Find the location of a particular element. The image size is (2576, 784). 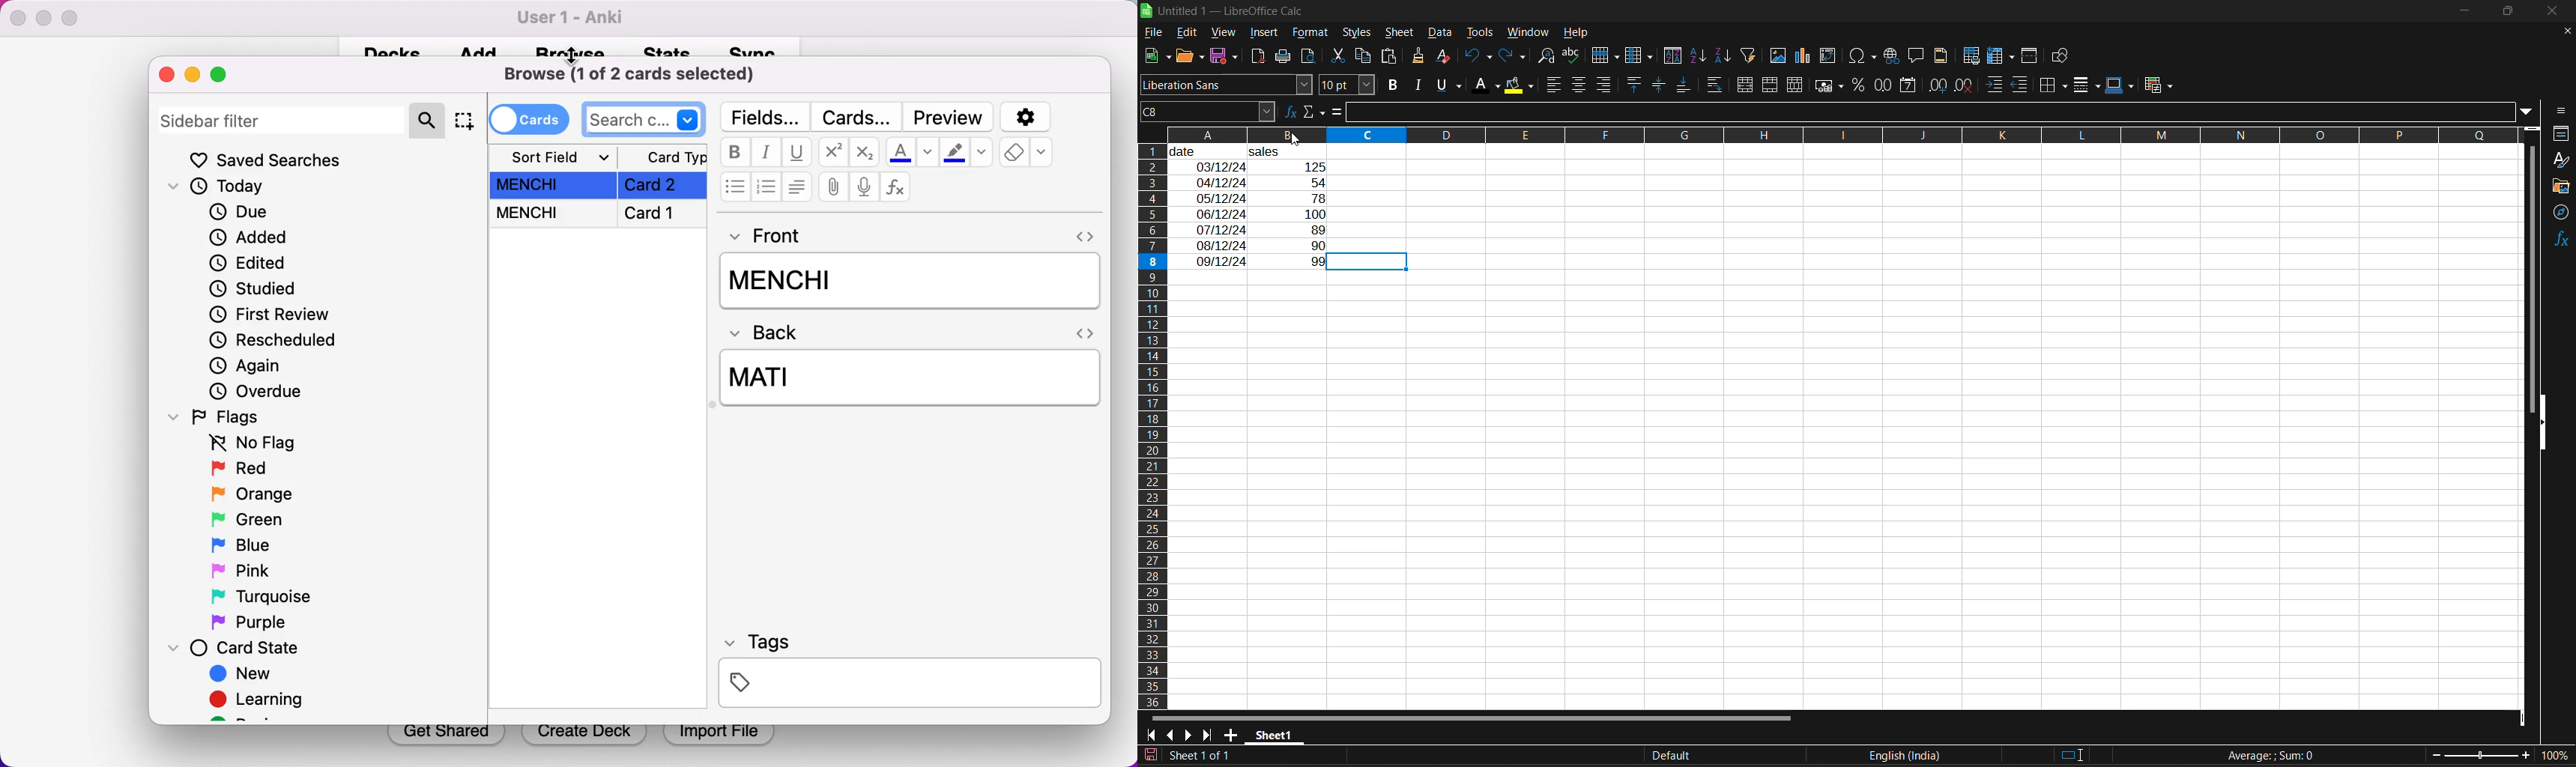

close is located at coordinates (168, 76).